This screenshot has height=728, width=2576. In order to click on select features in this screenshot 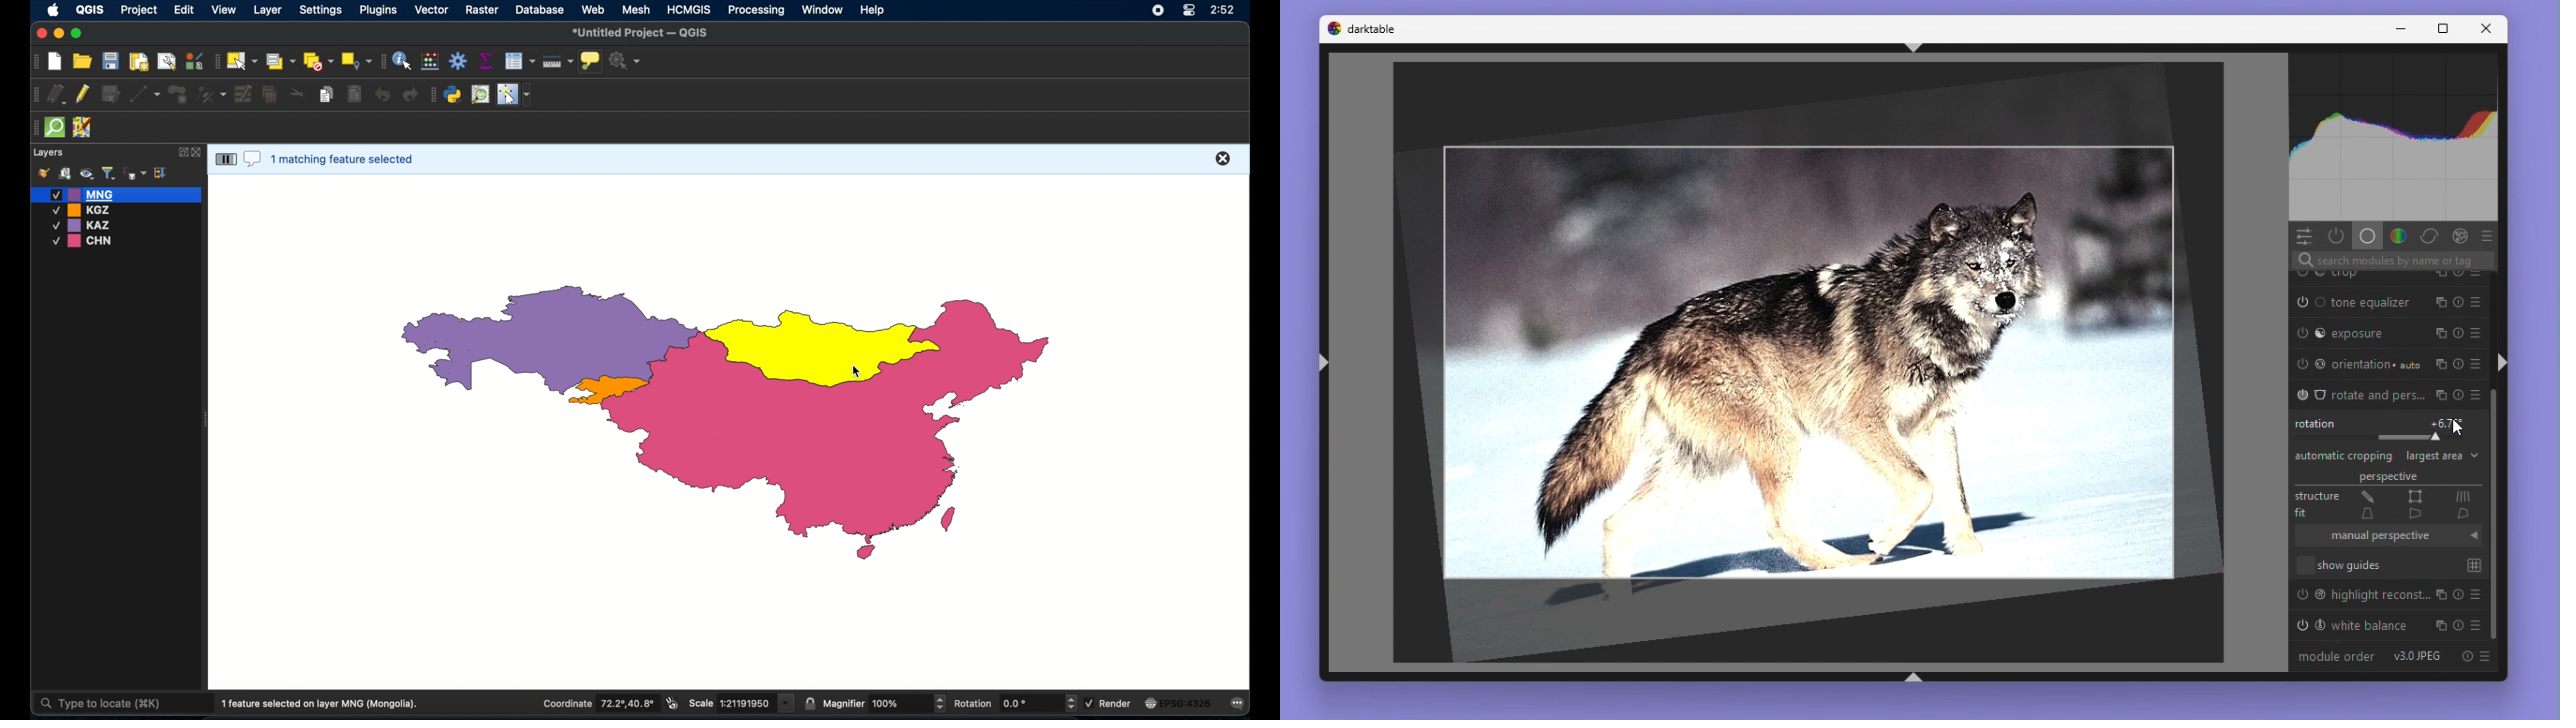, I will do `click(241, 61)`.